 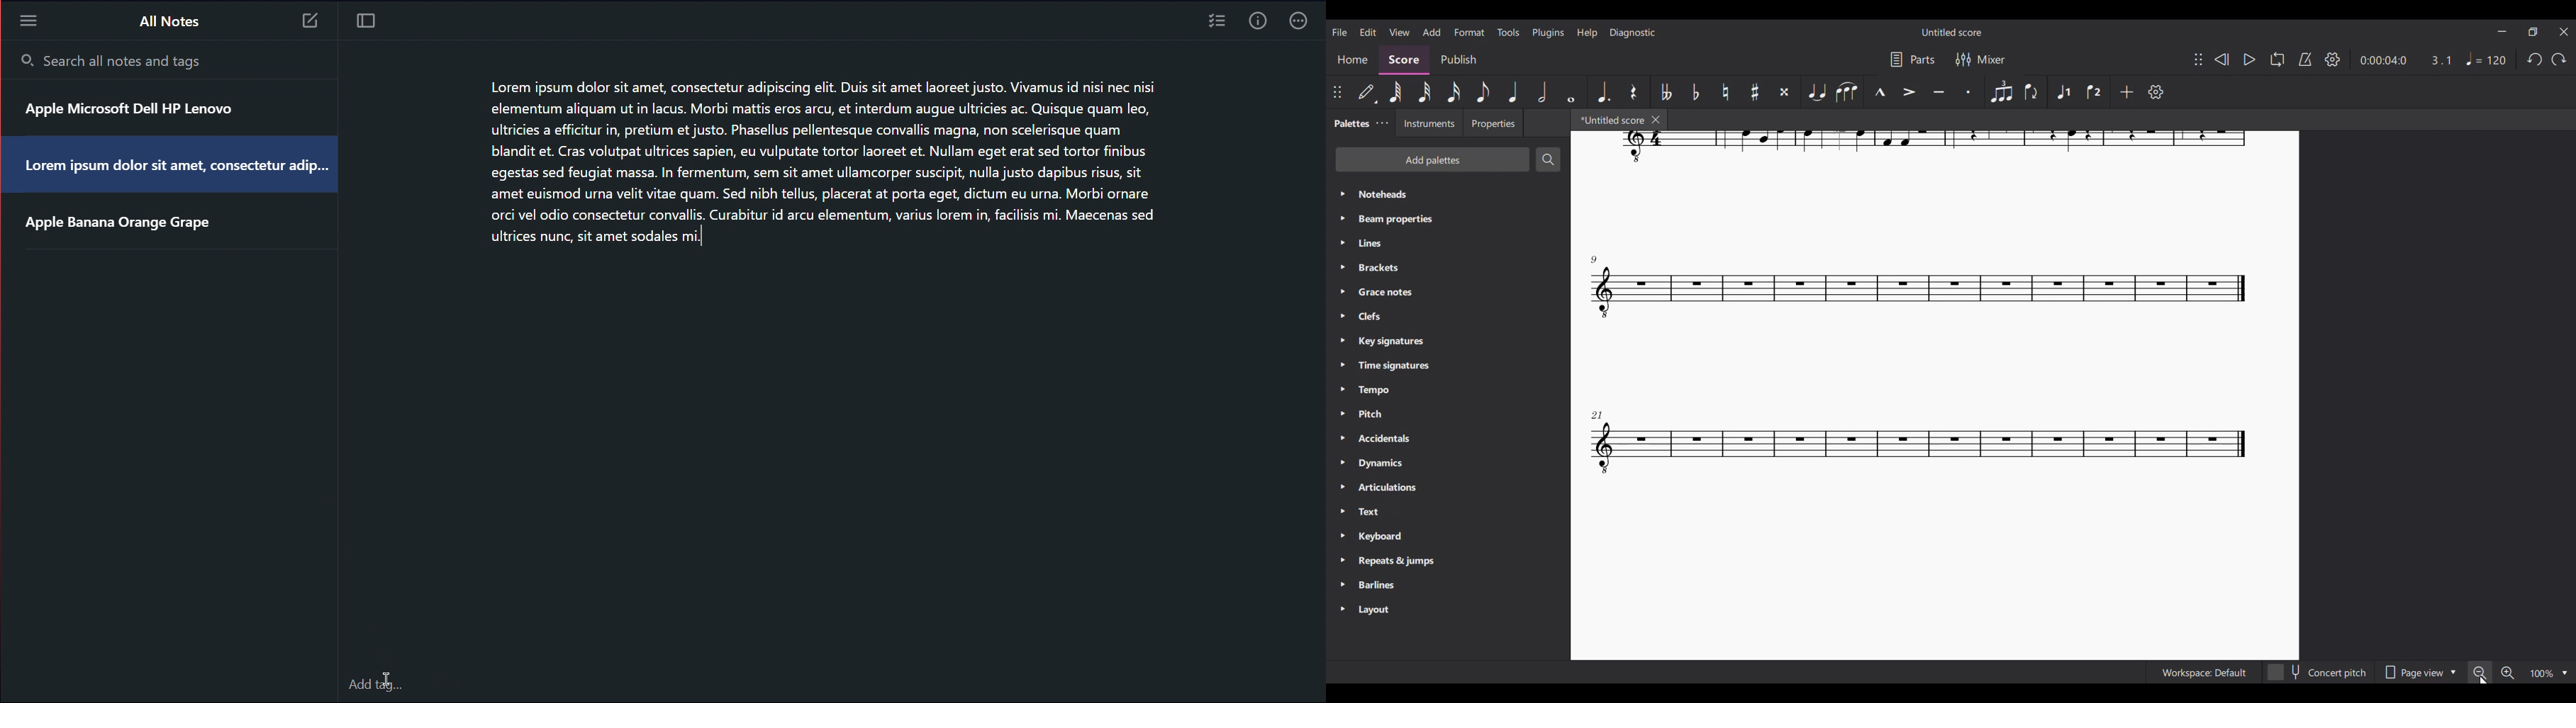 I want to click on Layout, so click(x=1448, y=609).